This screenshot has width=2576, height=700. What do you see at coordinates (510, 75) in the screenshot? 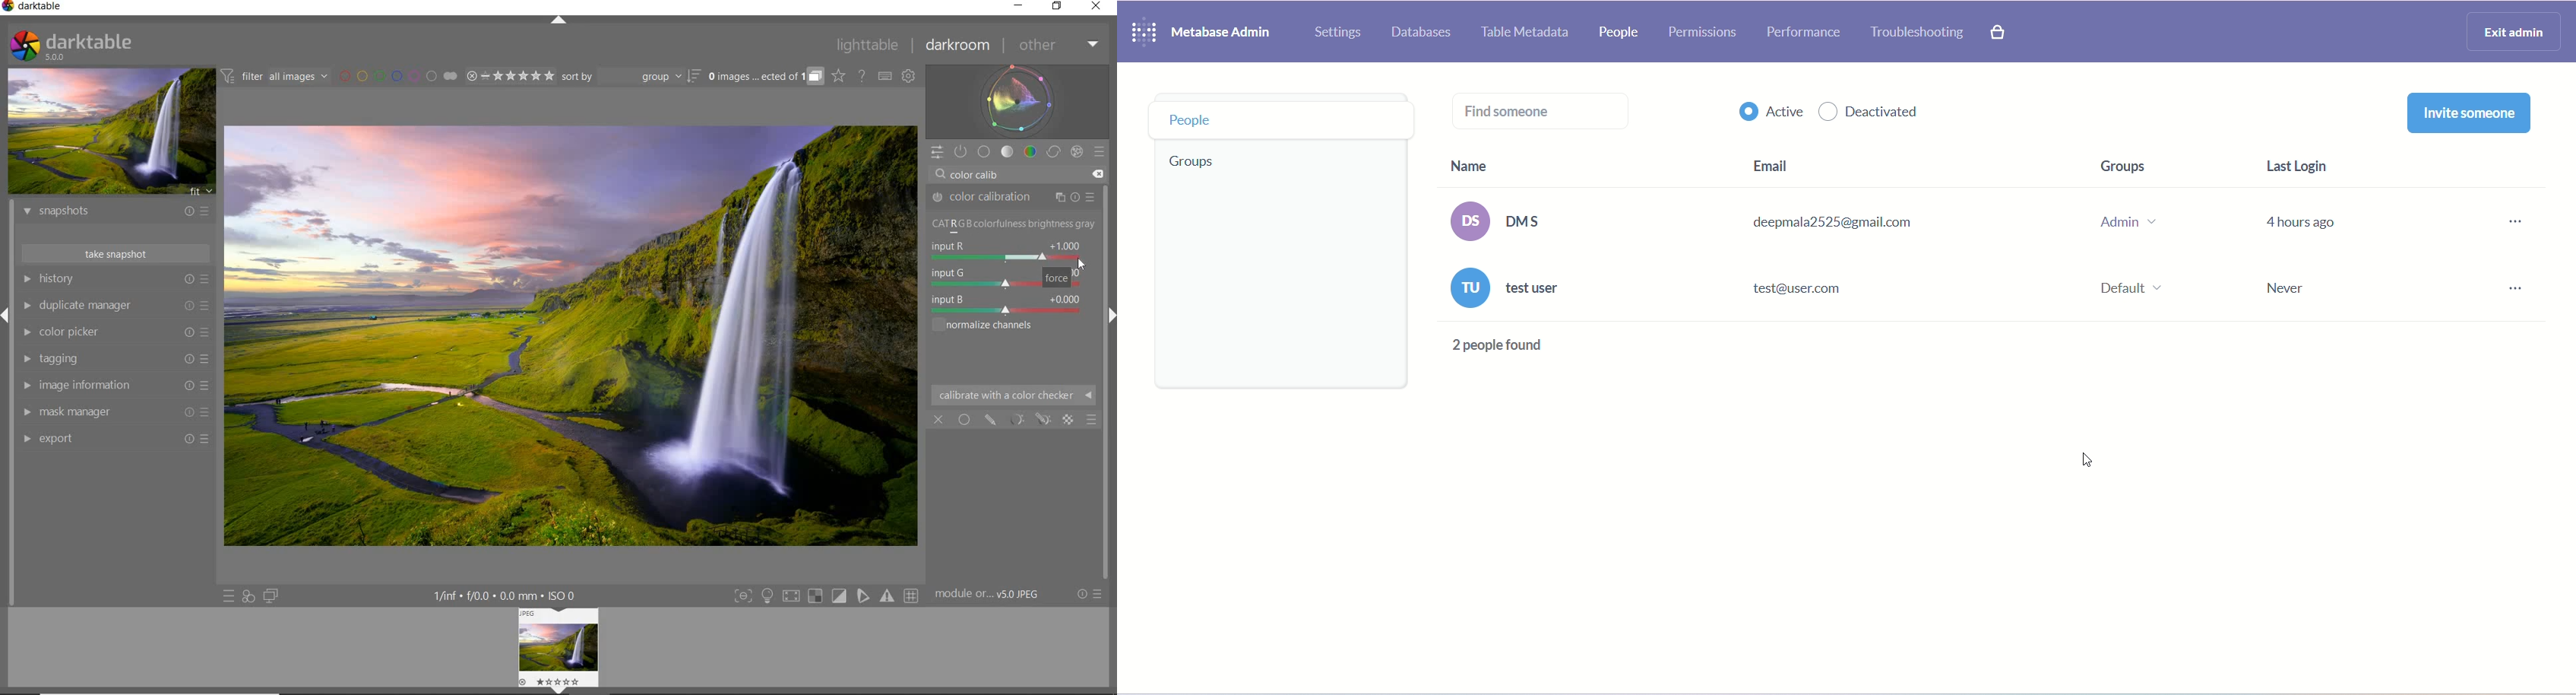
I see `RANGE RATING OF SELECTED IMAGES` at bounding box center [510, 75].